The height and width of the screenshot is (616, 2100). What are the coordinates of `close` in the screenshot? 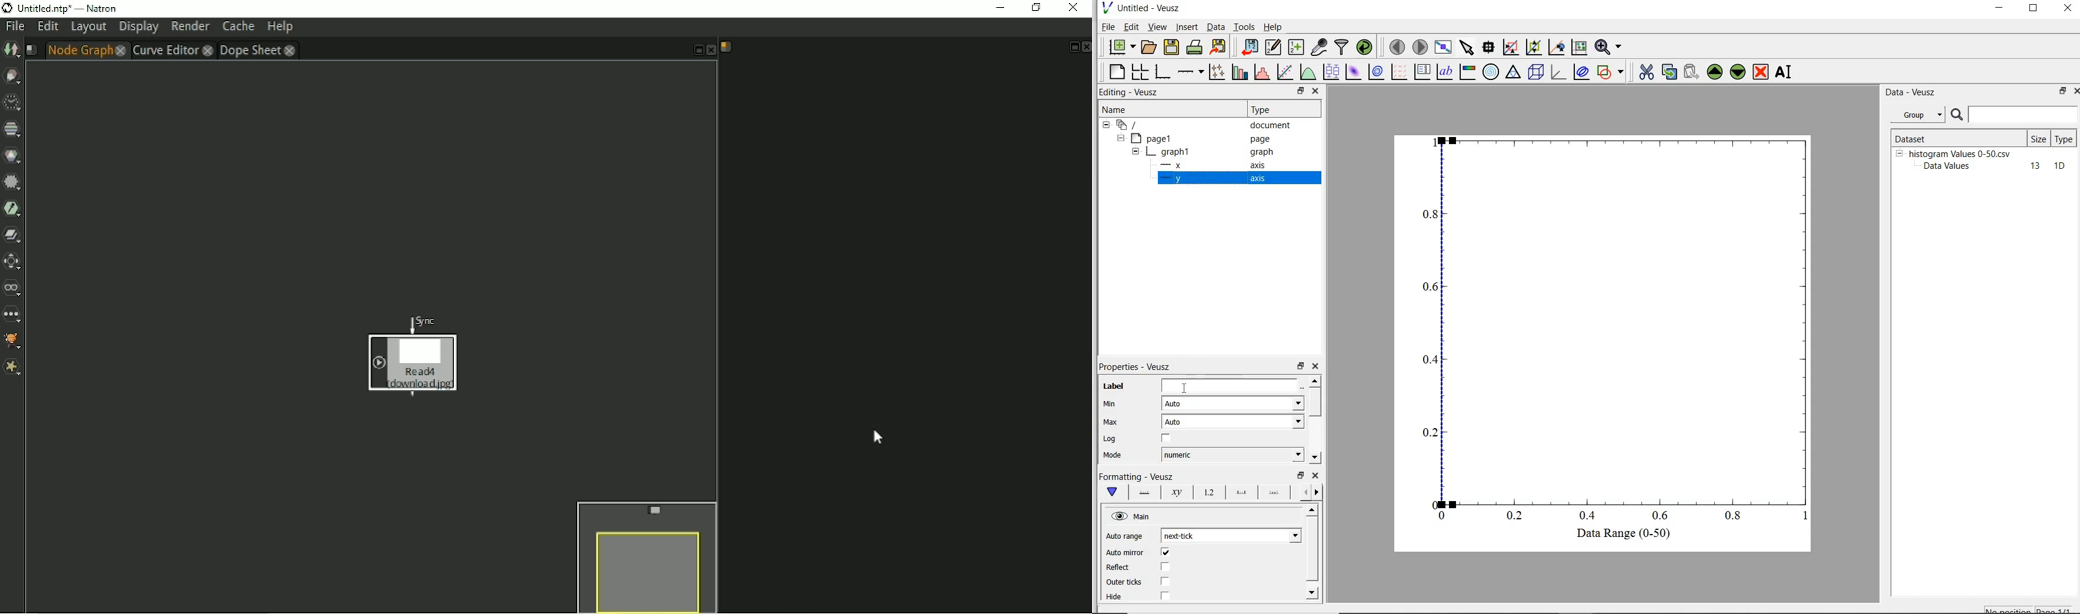 It's located at (2074, 92).